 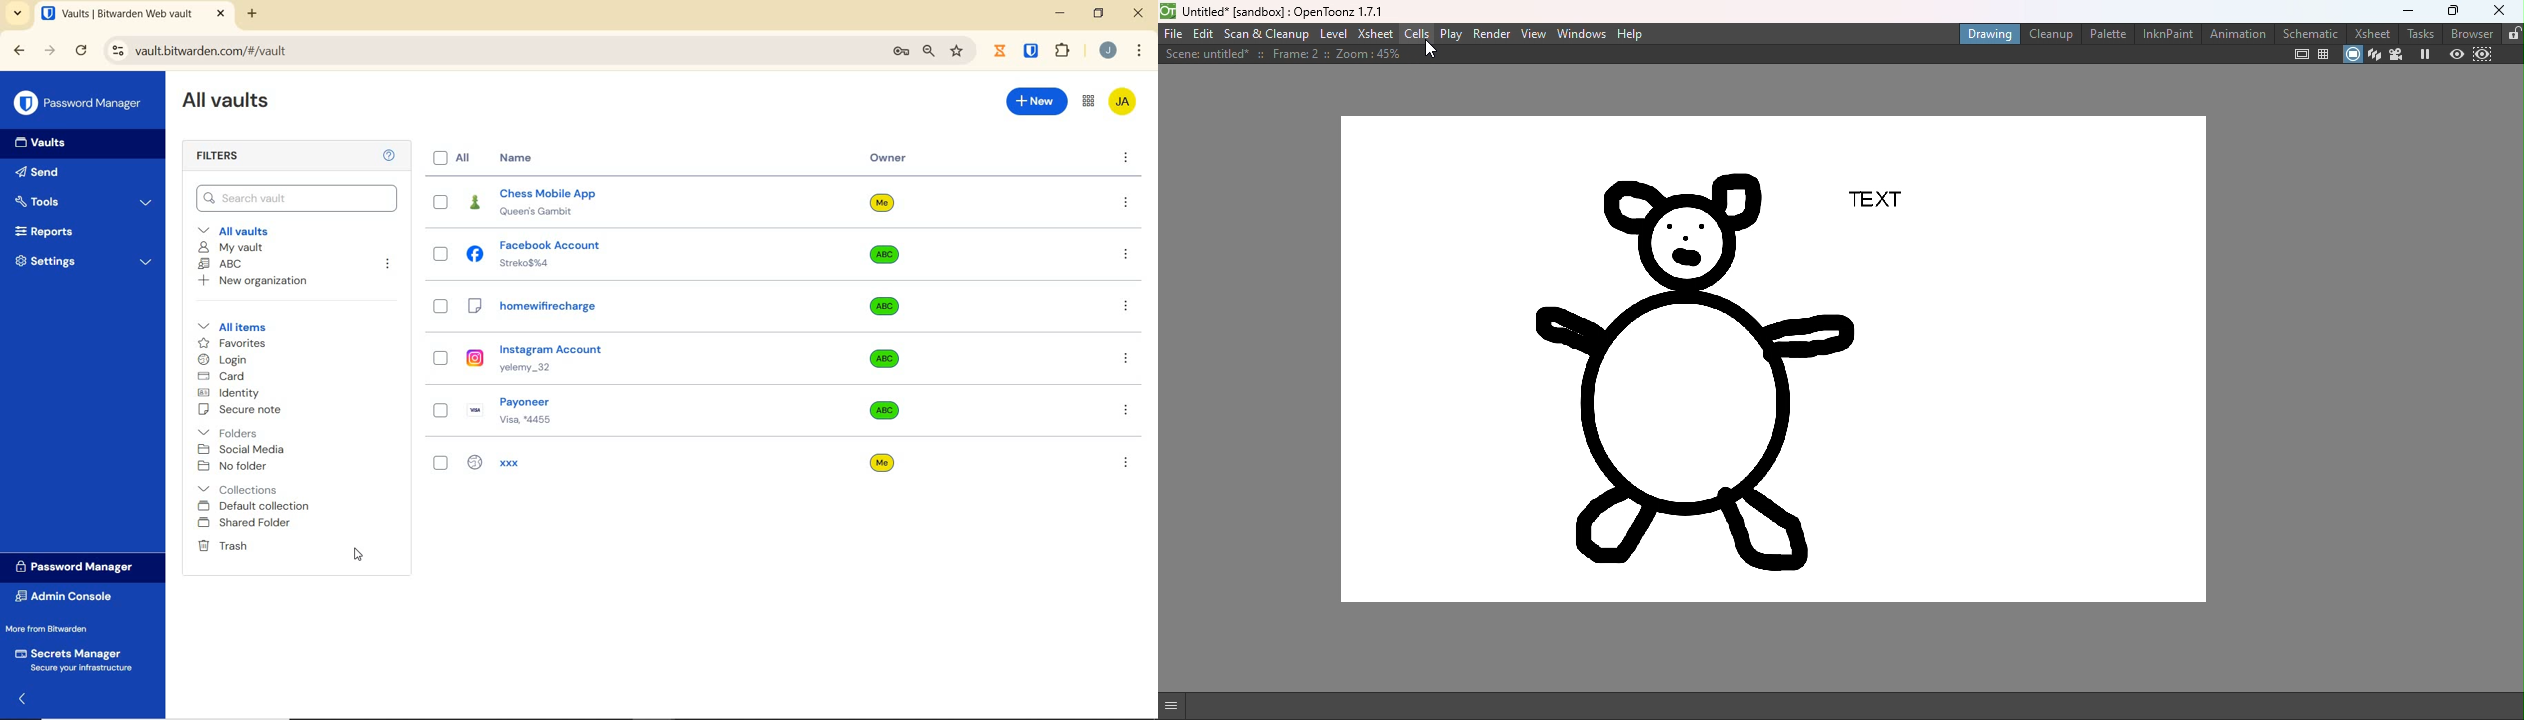 I want to click on select entry, so click(x=441, y=255).